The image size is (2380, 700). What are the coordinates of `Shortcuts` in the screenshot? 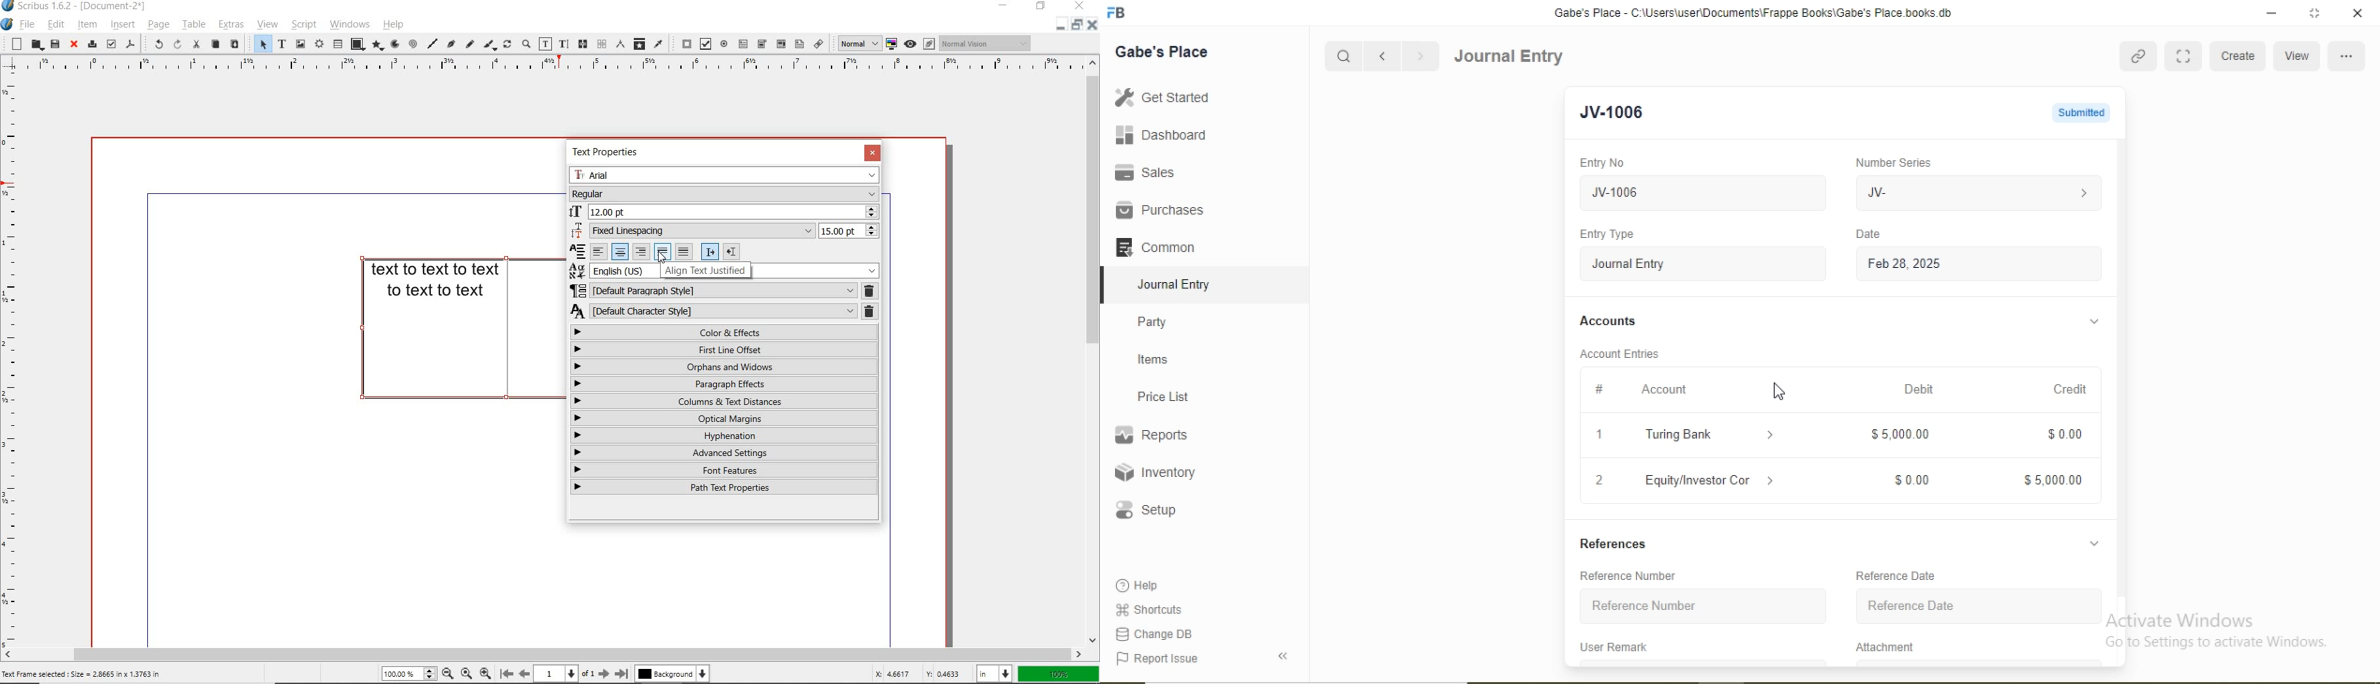 It's located at (1147, 609).